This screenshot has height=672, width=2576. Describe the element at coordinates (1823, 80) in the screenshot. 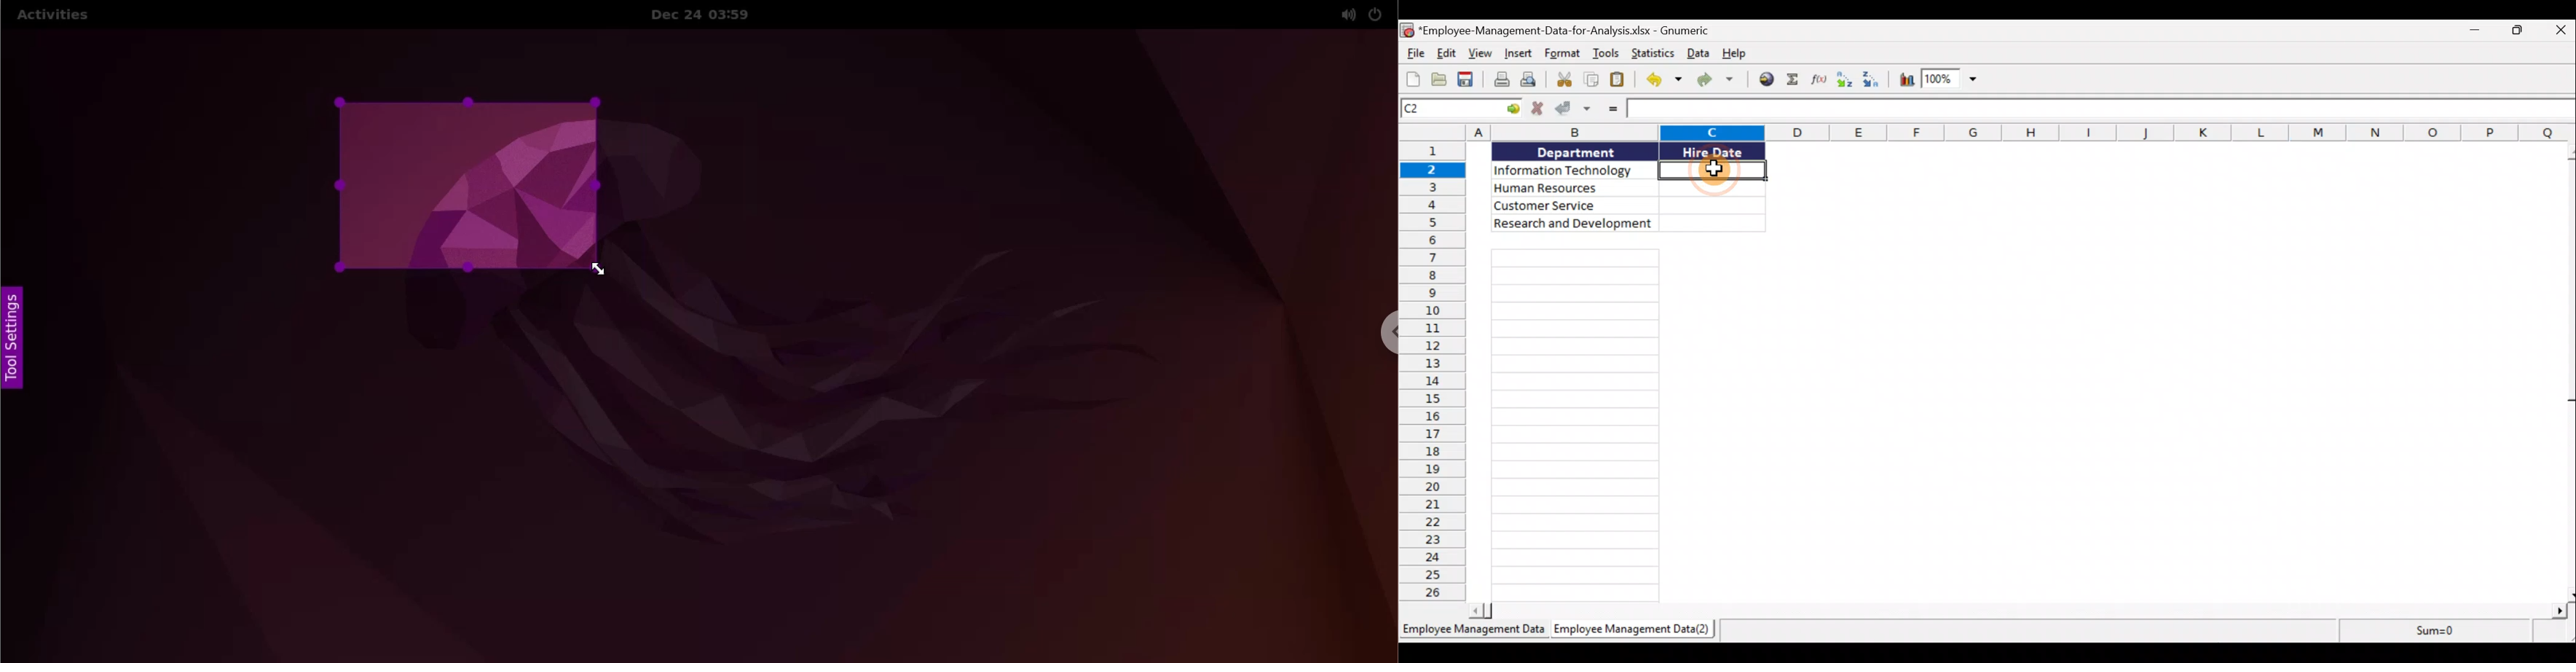

I see `Edit a function in the current cell` at that location.